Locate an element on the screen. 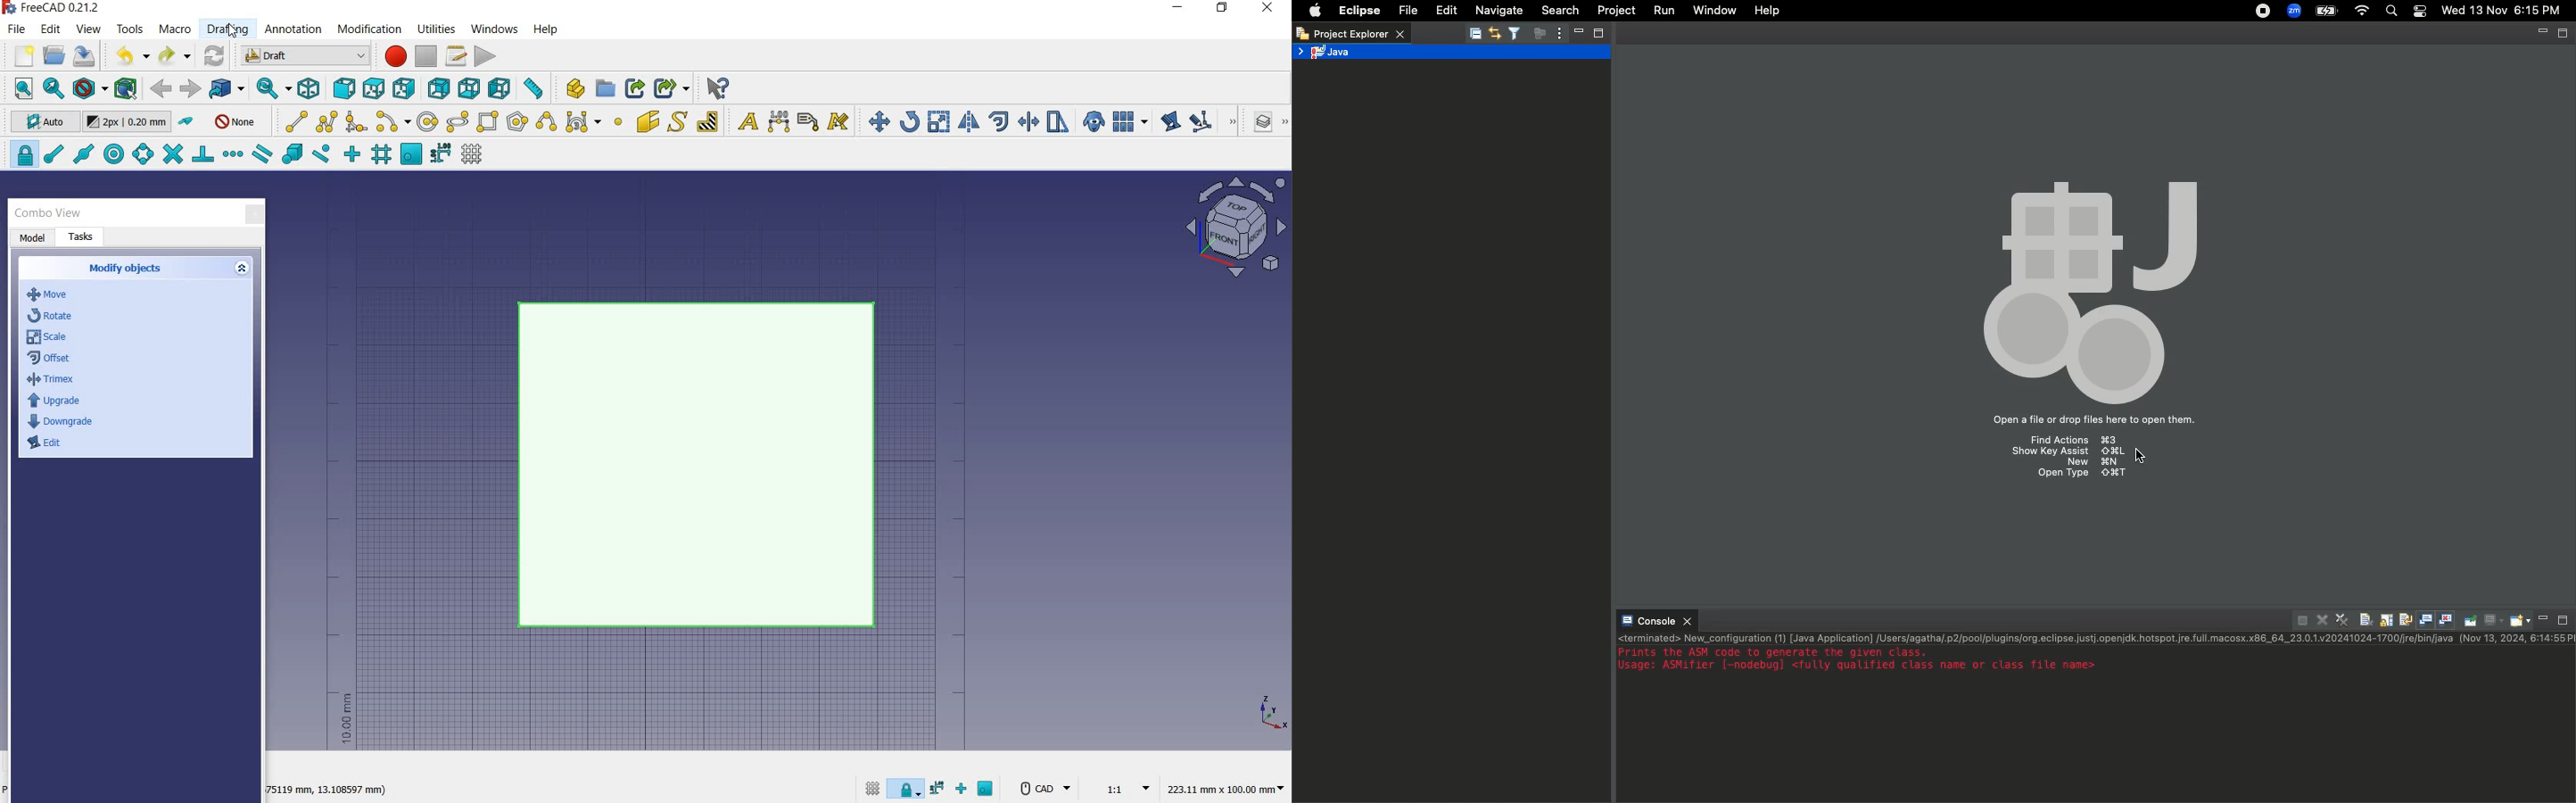 The height and width of the screenshot is (812, 2576). rotate is located at coordinates (52, 315).